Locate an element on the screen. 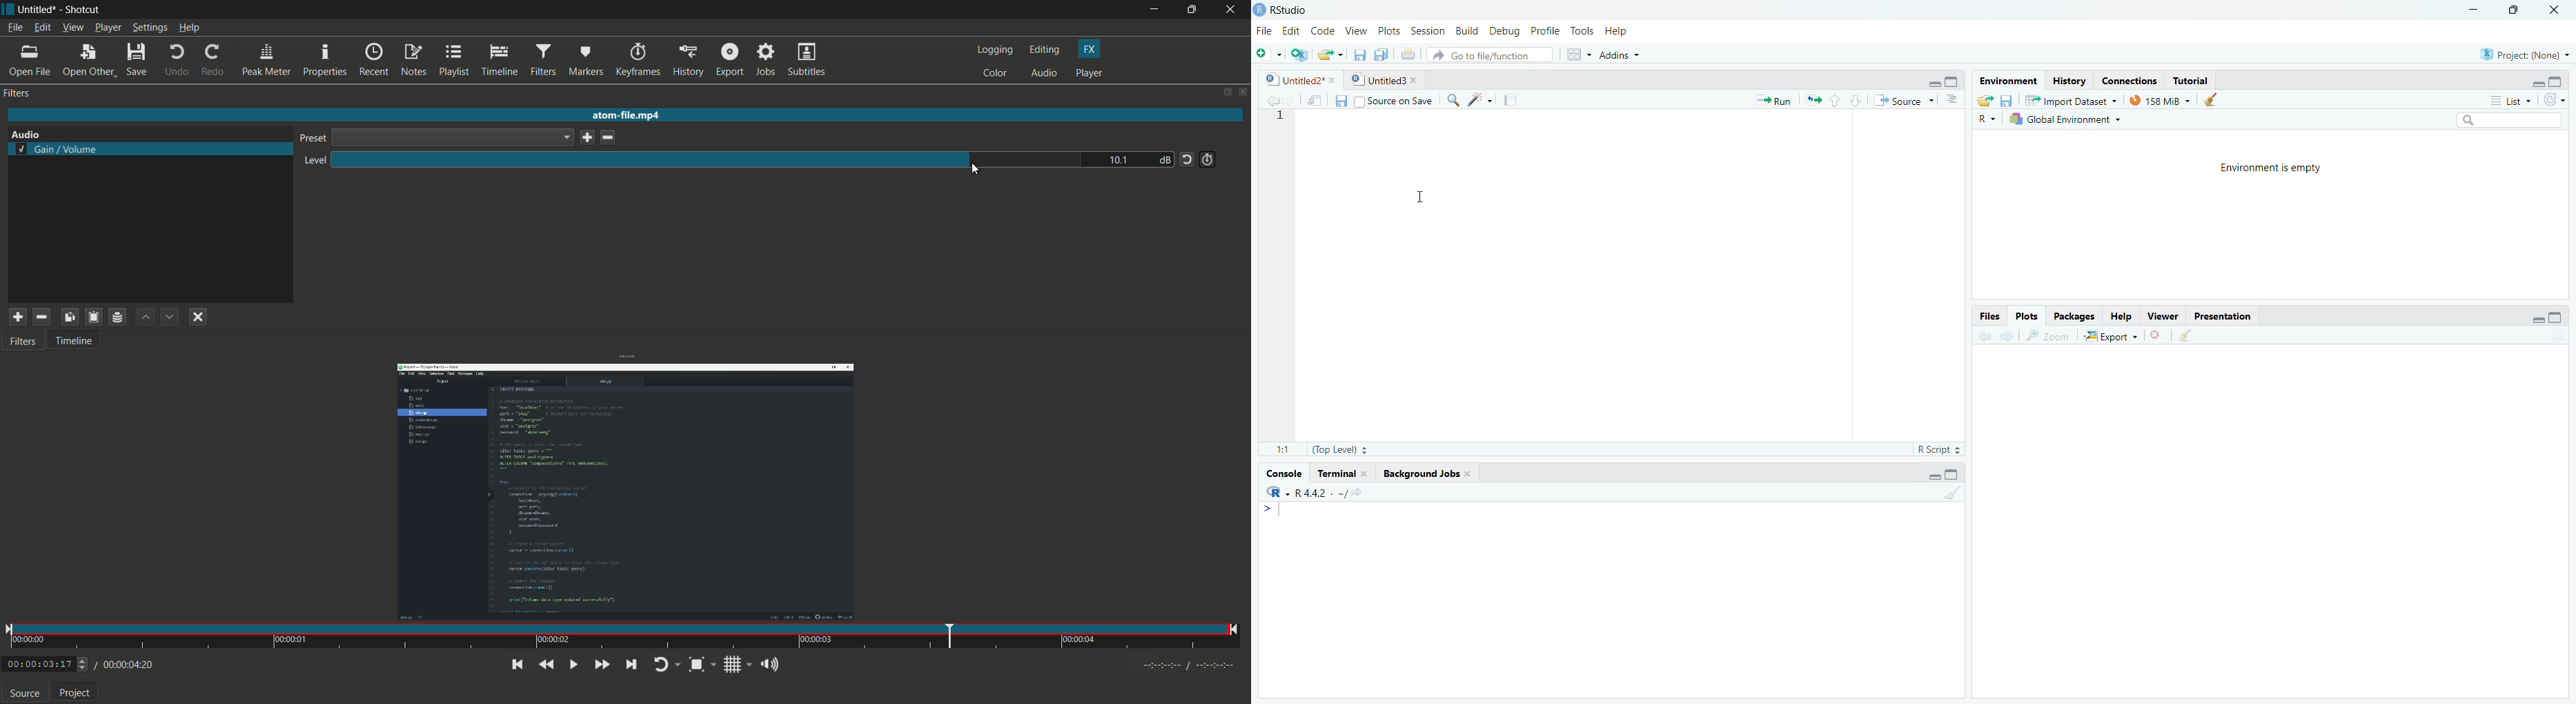  Viewer is located at coordinates (2163, 316).